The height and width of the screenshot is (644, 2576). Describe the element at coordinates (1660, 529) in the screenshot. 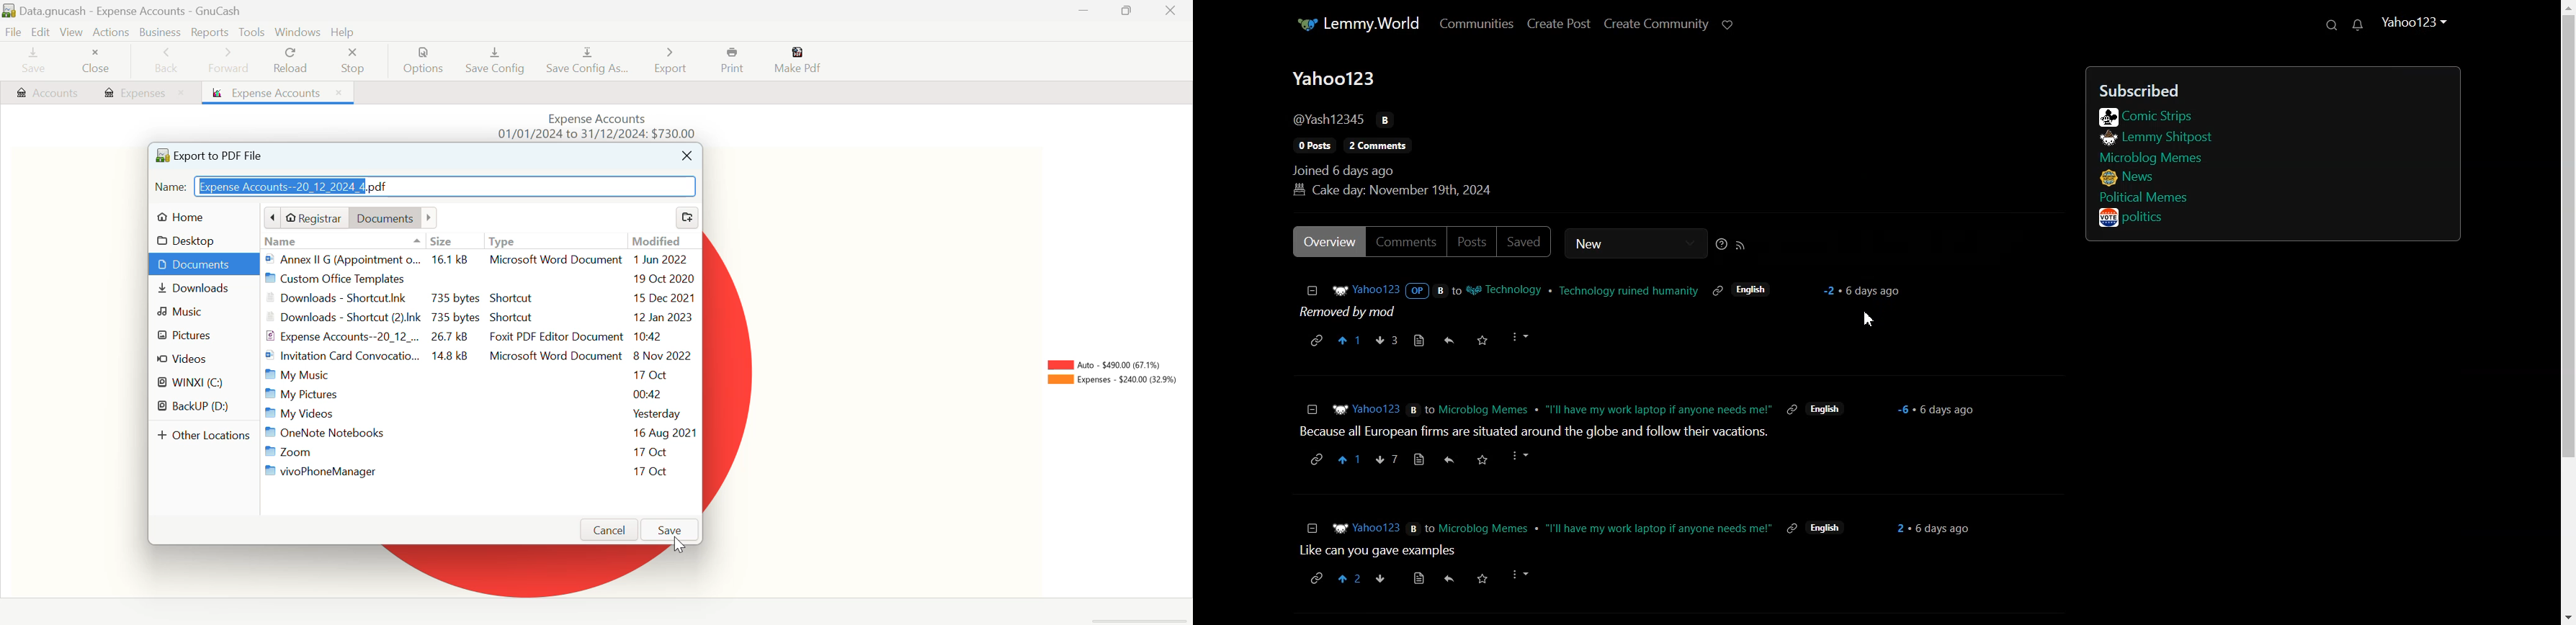

I see `"I'll have my work laptop if anyone needs me!”` at that location.